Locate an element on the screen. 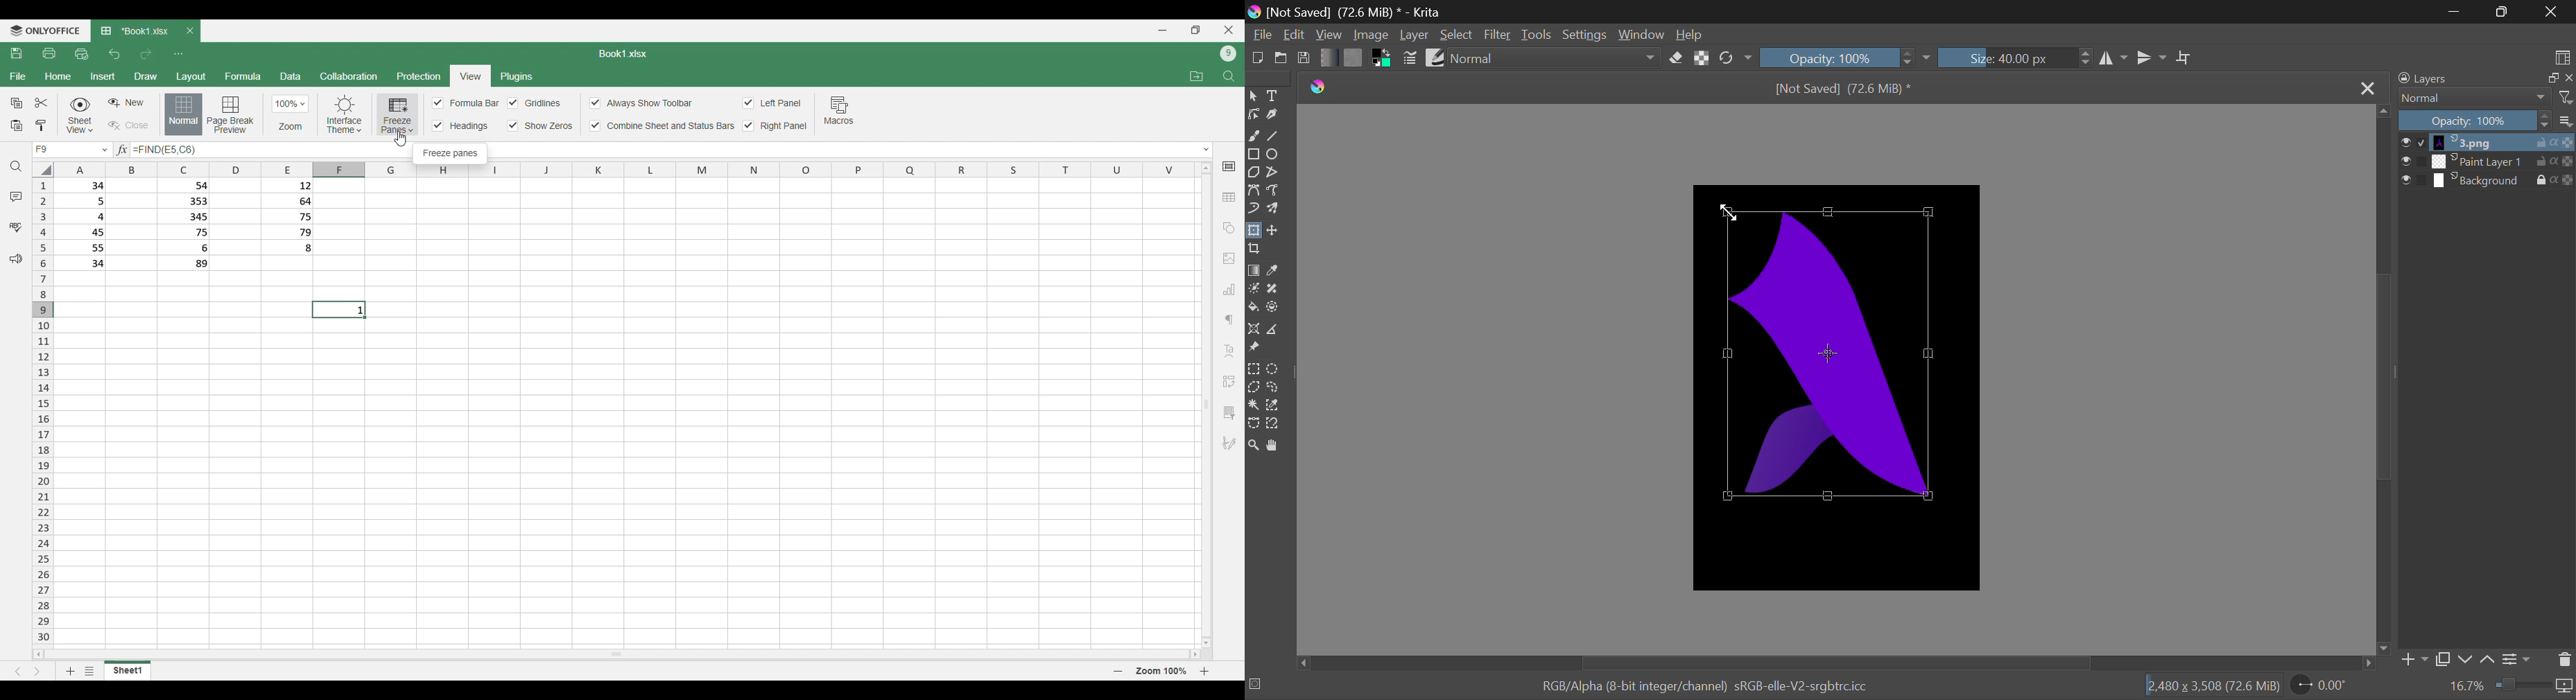  Settings is located at coordinates (1582, 35).